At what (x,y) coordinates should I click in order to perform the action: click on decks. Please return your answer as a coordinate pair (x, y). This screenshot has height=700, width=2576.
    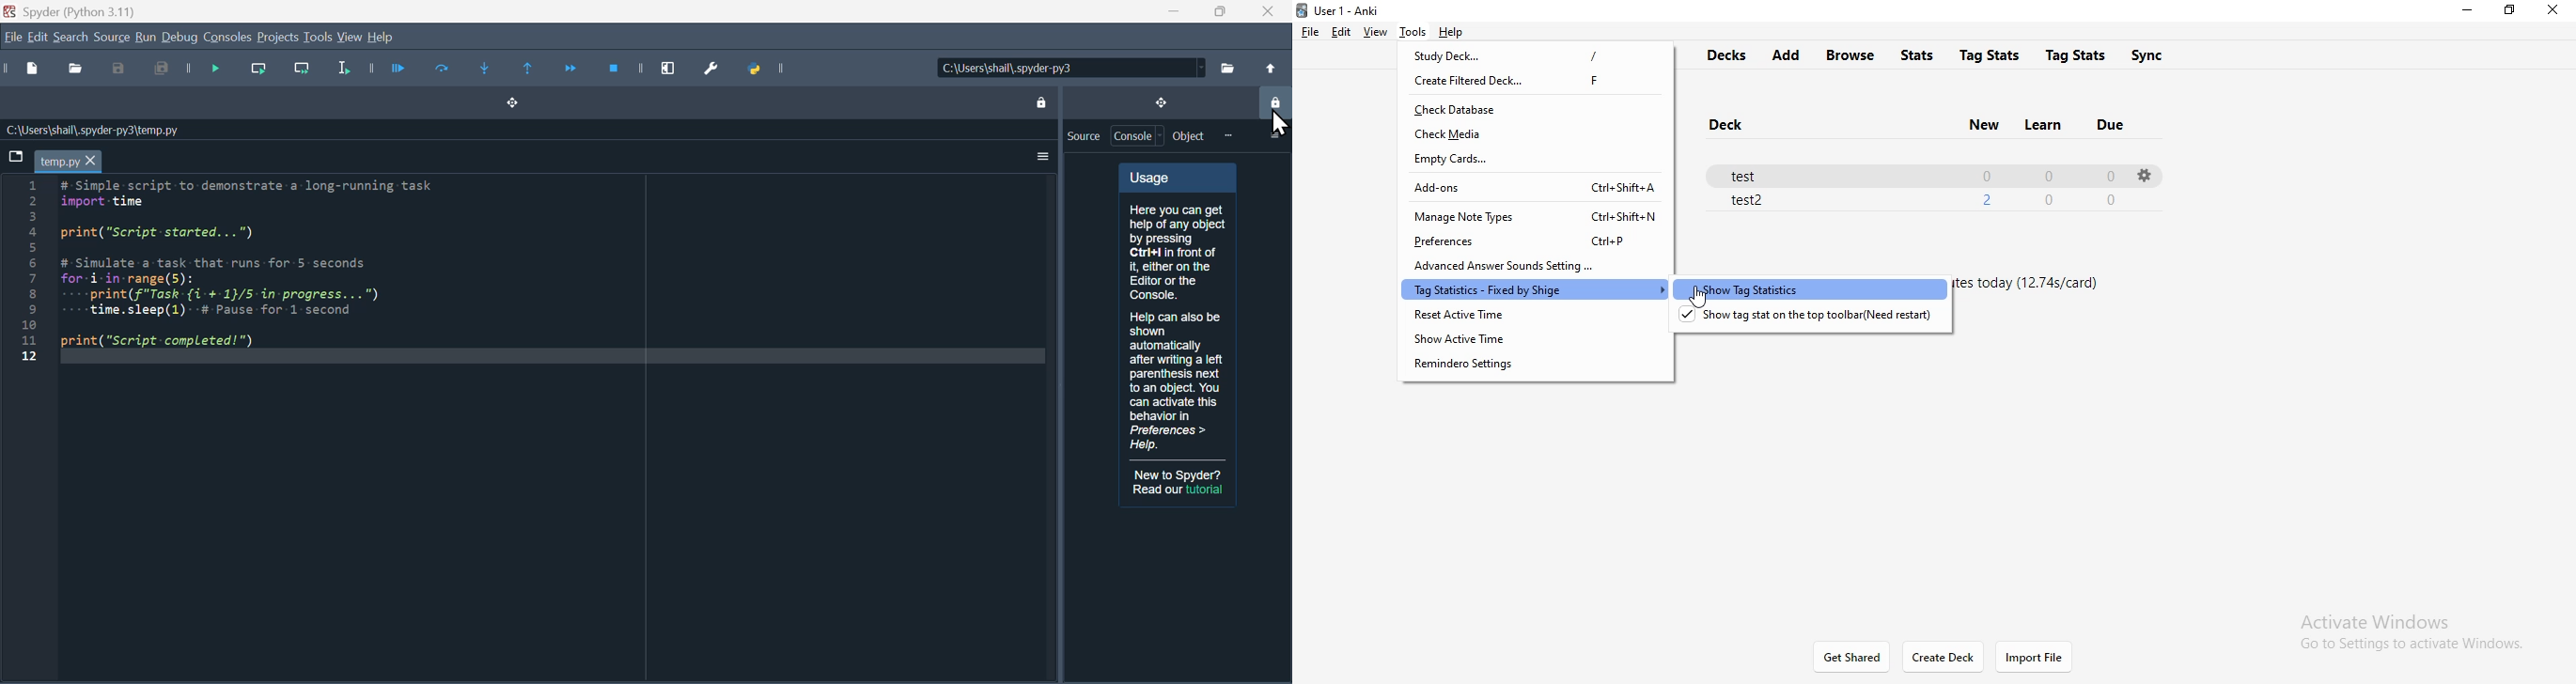
    Looking at the image, I should click on (1729, 56).